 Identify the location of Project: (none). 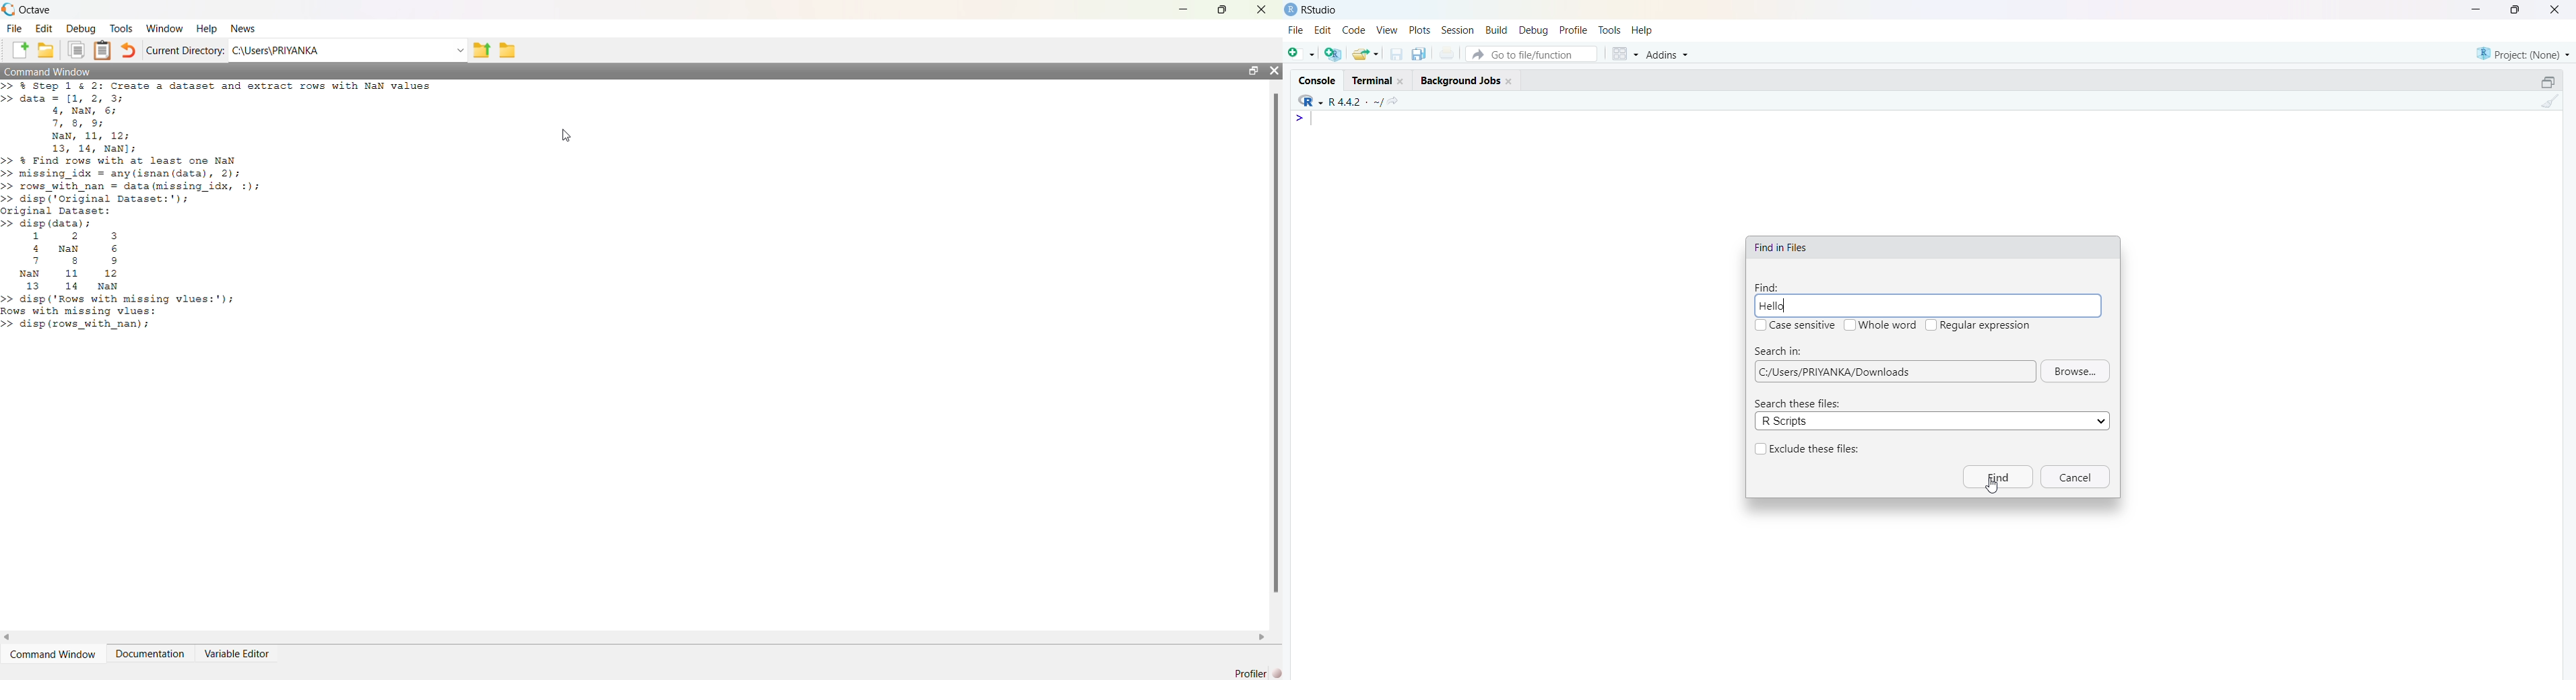
(2523, 55).